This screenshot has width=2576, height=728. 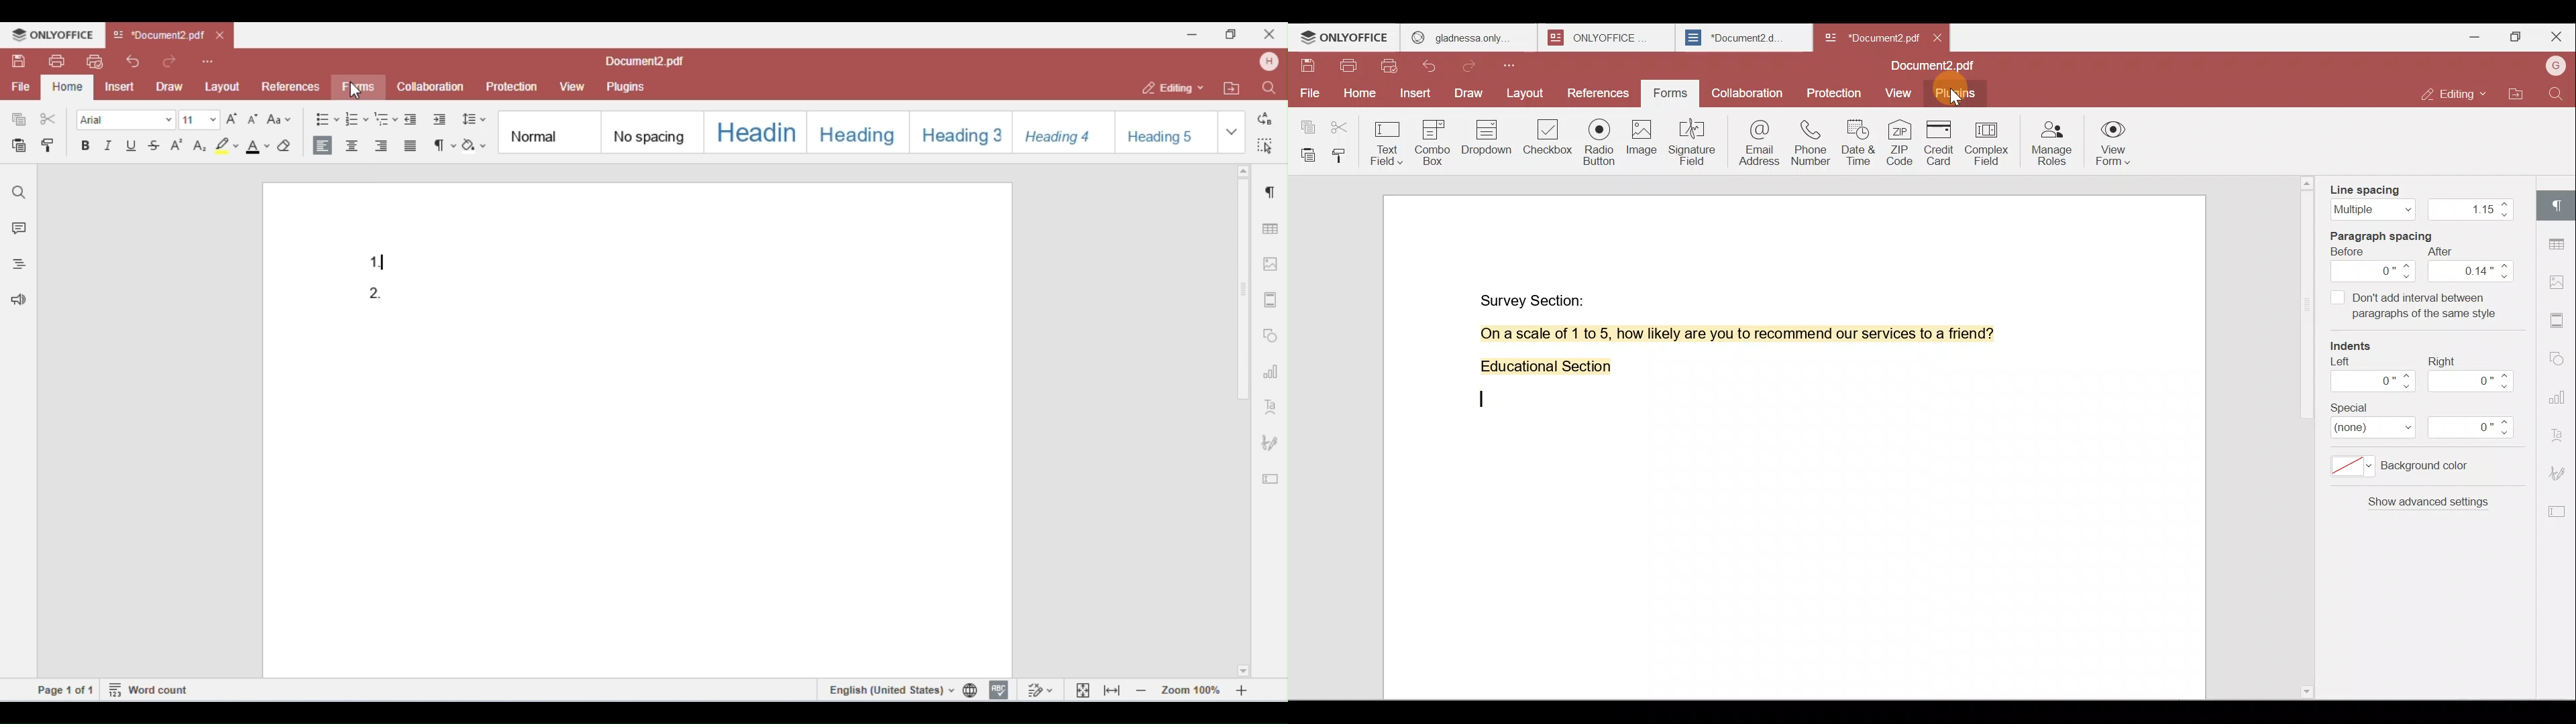 I want to click on Combo box, so click(x=1438, y=140).